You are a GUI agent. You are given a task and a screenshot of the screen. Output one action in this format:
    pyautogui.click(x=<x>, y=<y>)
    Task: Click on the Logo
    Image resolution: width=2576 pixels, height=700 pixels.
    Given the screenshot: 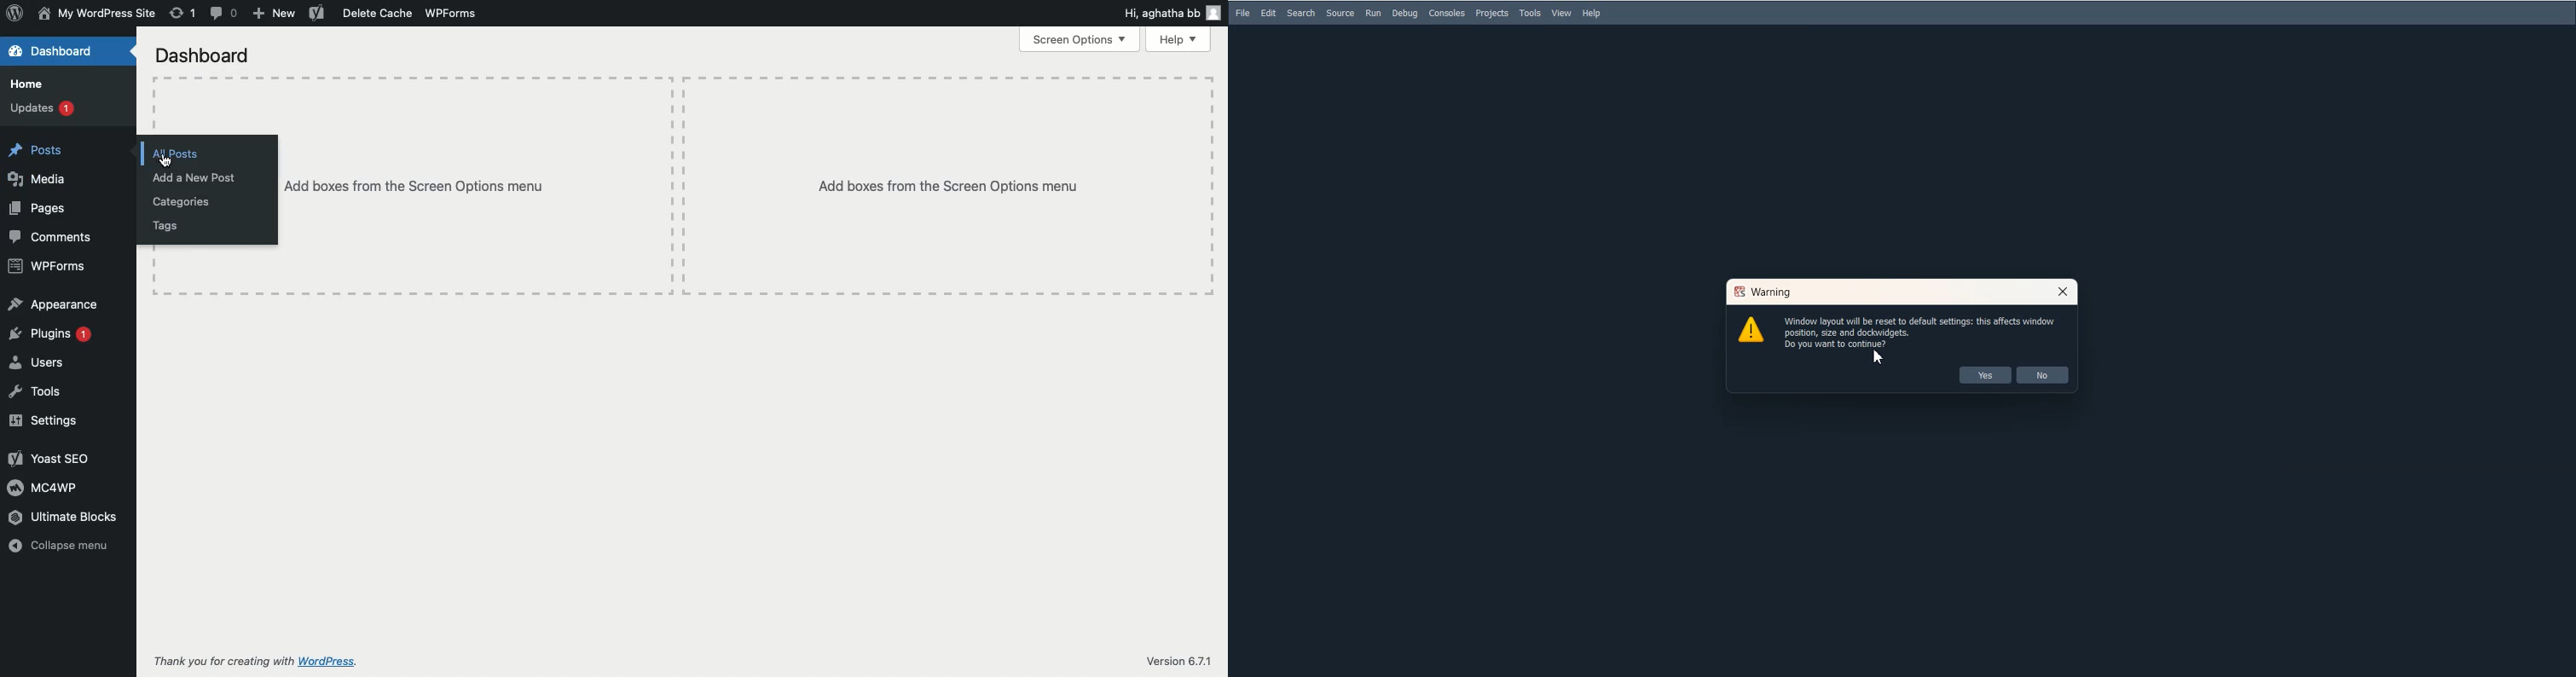 What is the action you would take?
    pyautogui.click(x=1751, y=329)
    